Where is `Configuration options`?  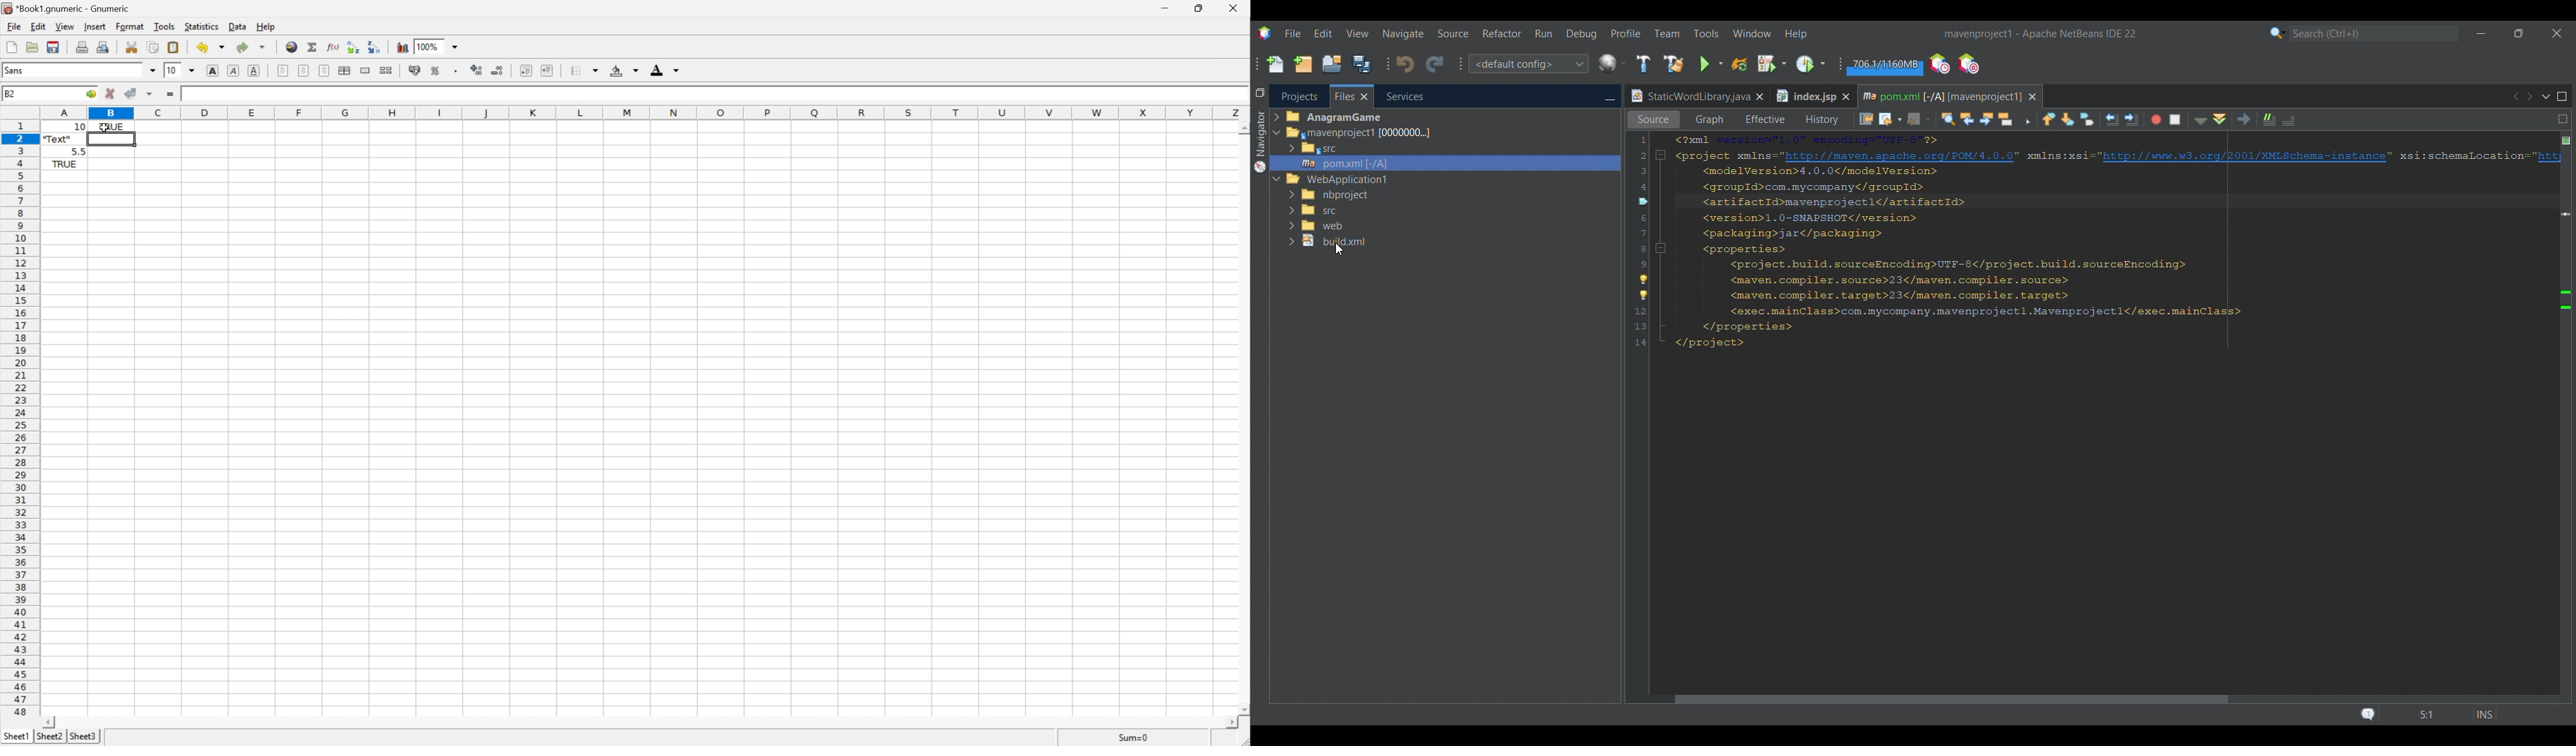
Configuration options is located at coordinates (1528, 64).